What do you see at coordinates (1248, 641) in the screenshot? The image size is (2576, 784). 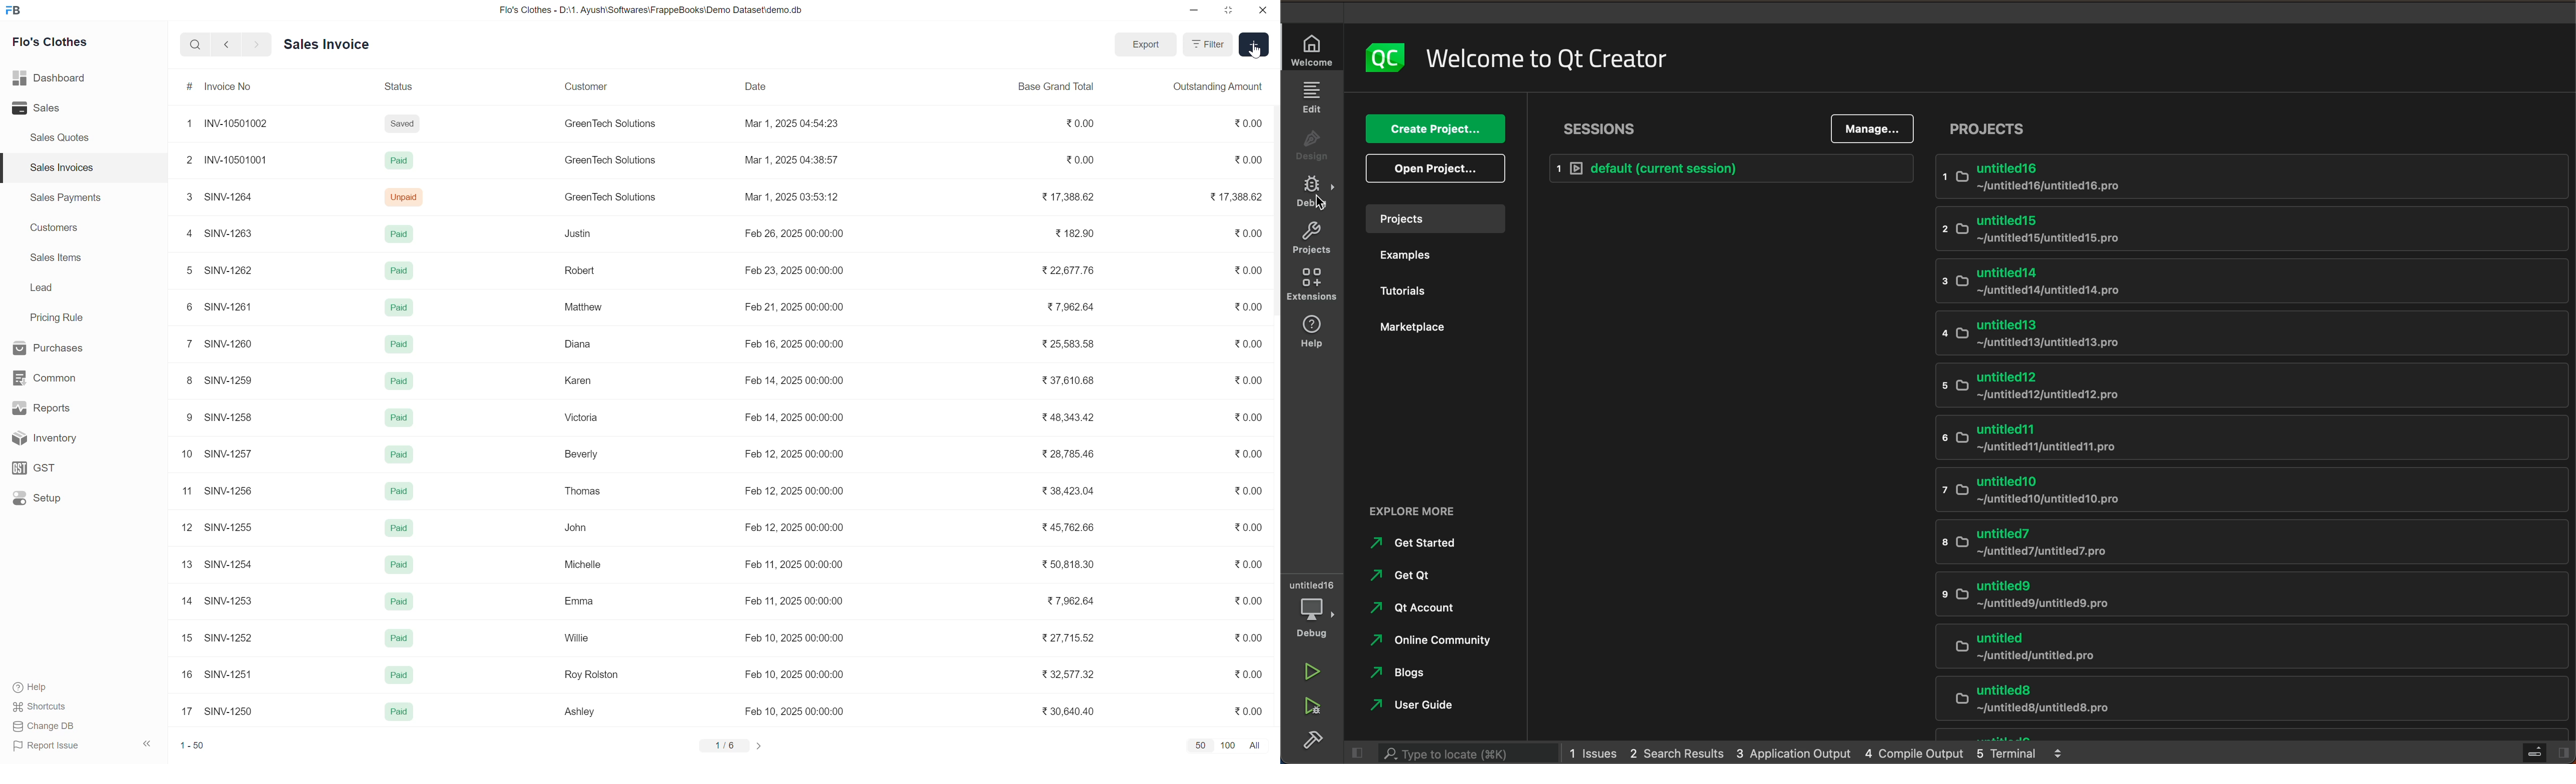 I see `₹0.00` at bounding box center [1248, 641].